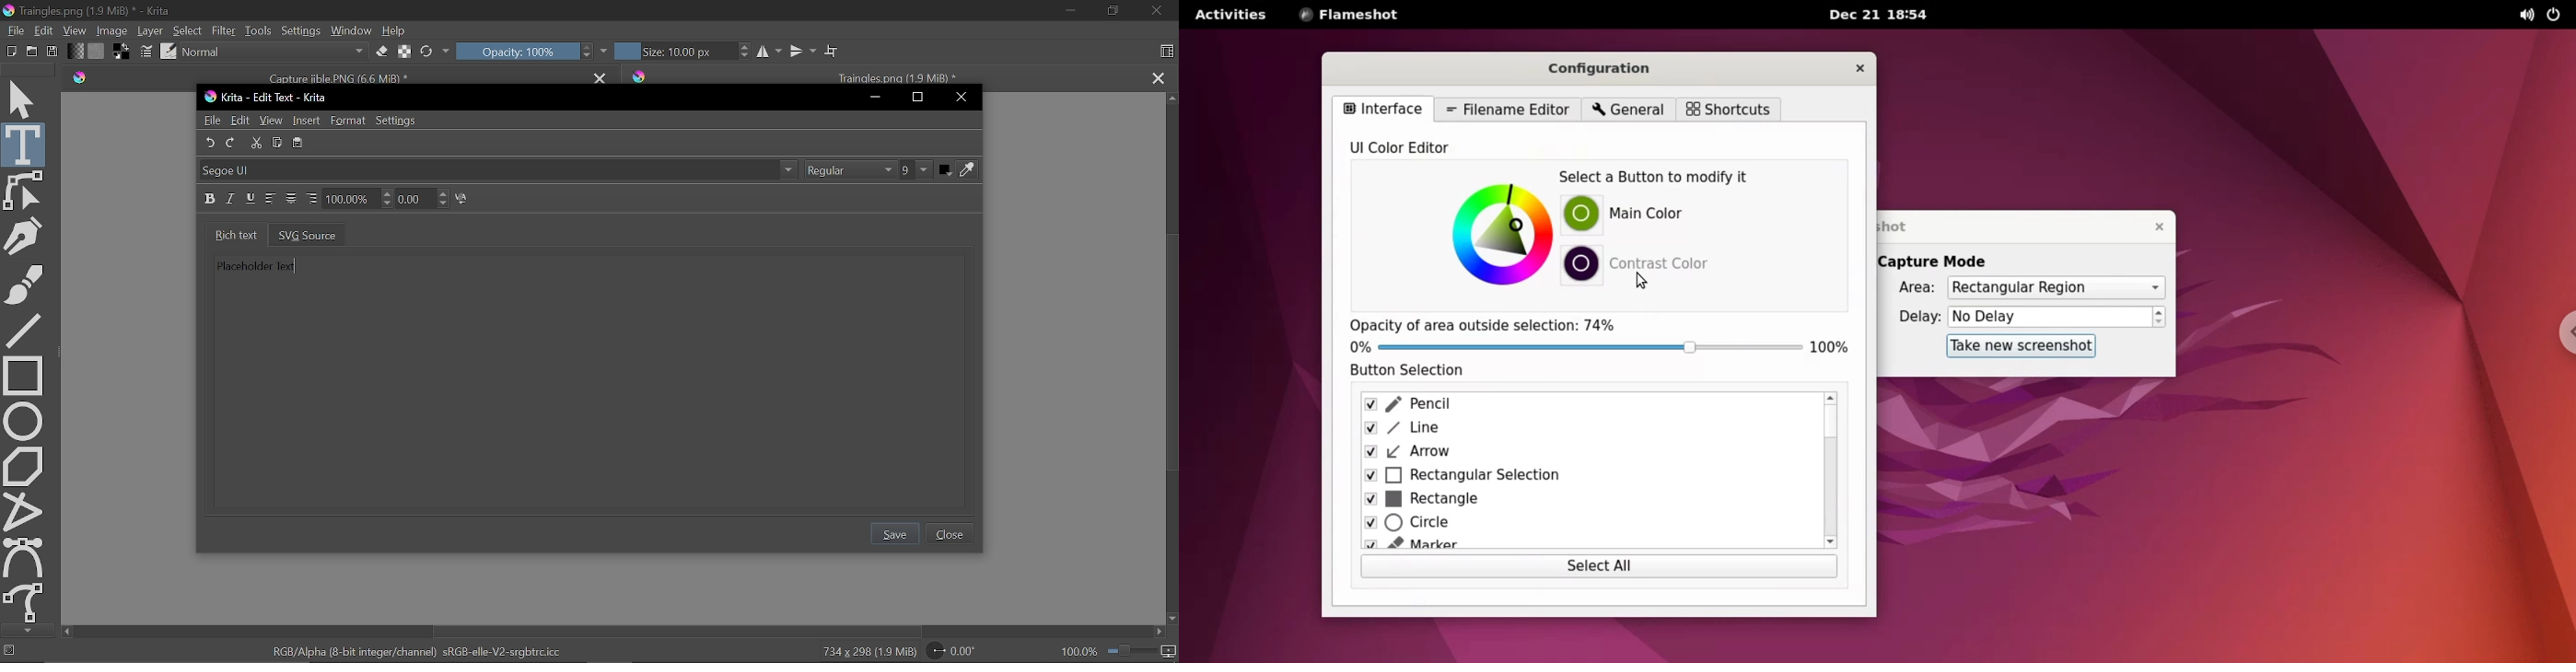 This screenshot has height=672, width=2576. What do you see at coordinates (801, 51) in the screenshot?
I see `Vertical mirror` at bounding box center [801, 51].